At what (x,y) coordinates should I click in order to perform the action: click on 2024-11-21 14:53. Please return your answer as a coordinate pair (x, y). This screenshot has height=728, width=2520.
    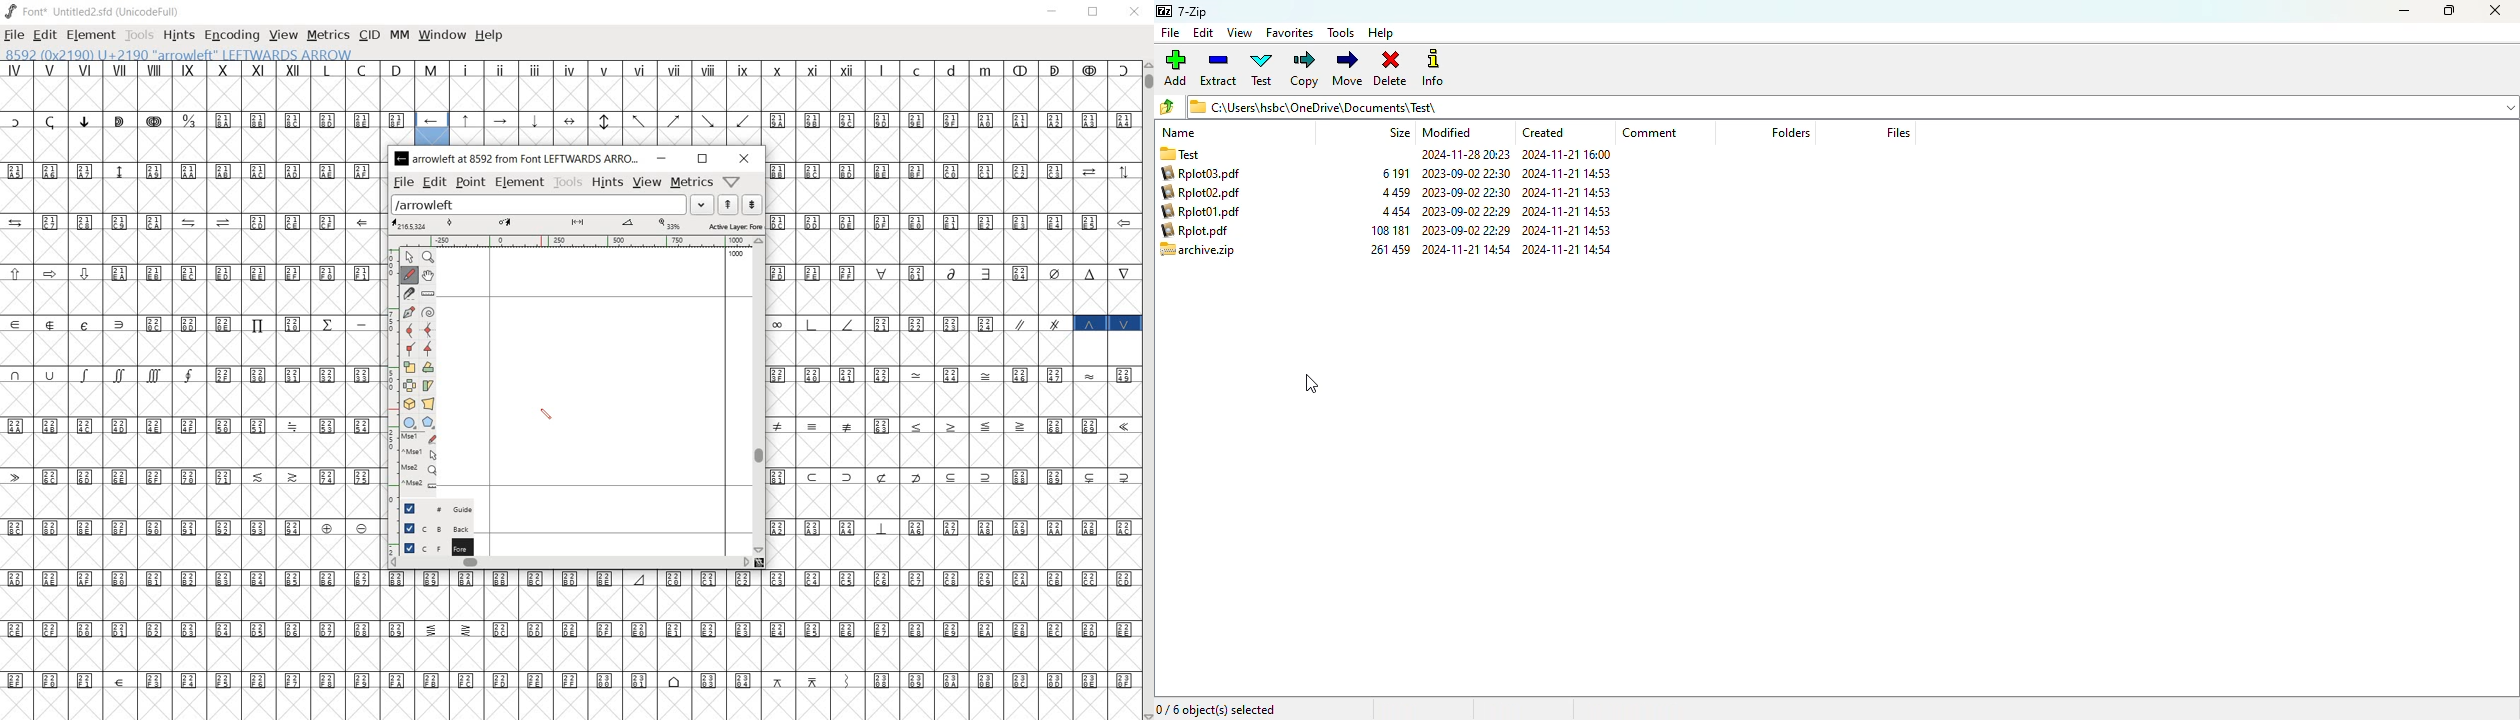
    Looking at the image, I should click on (1570, 249).